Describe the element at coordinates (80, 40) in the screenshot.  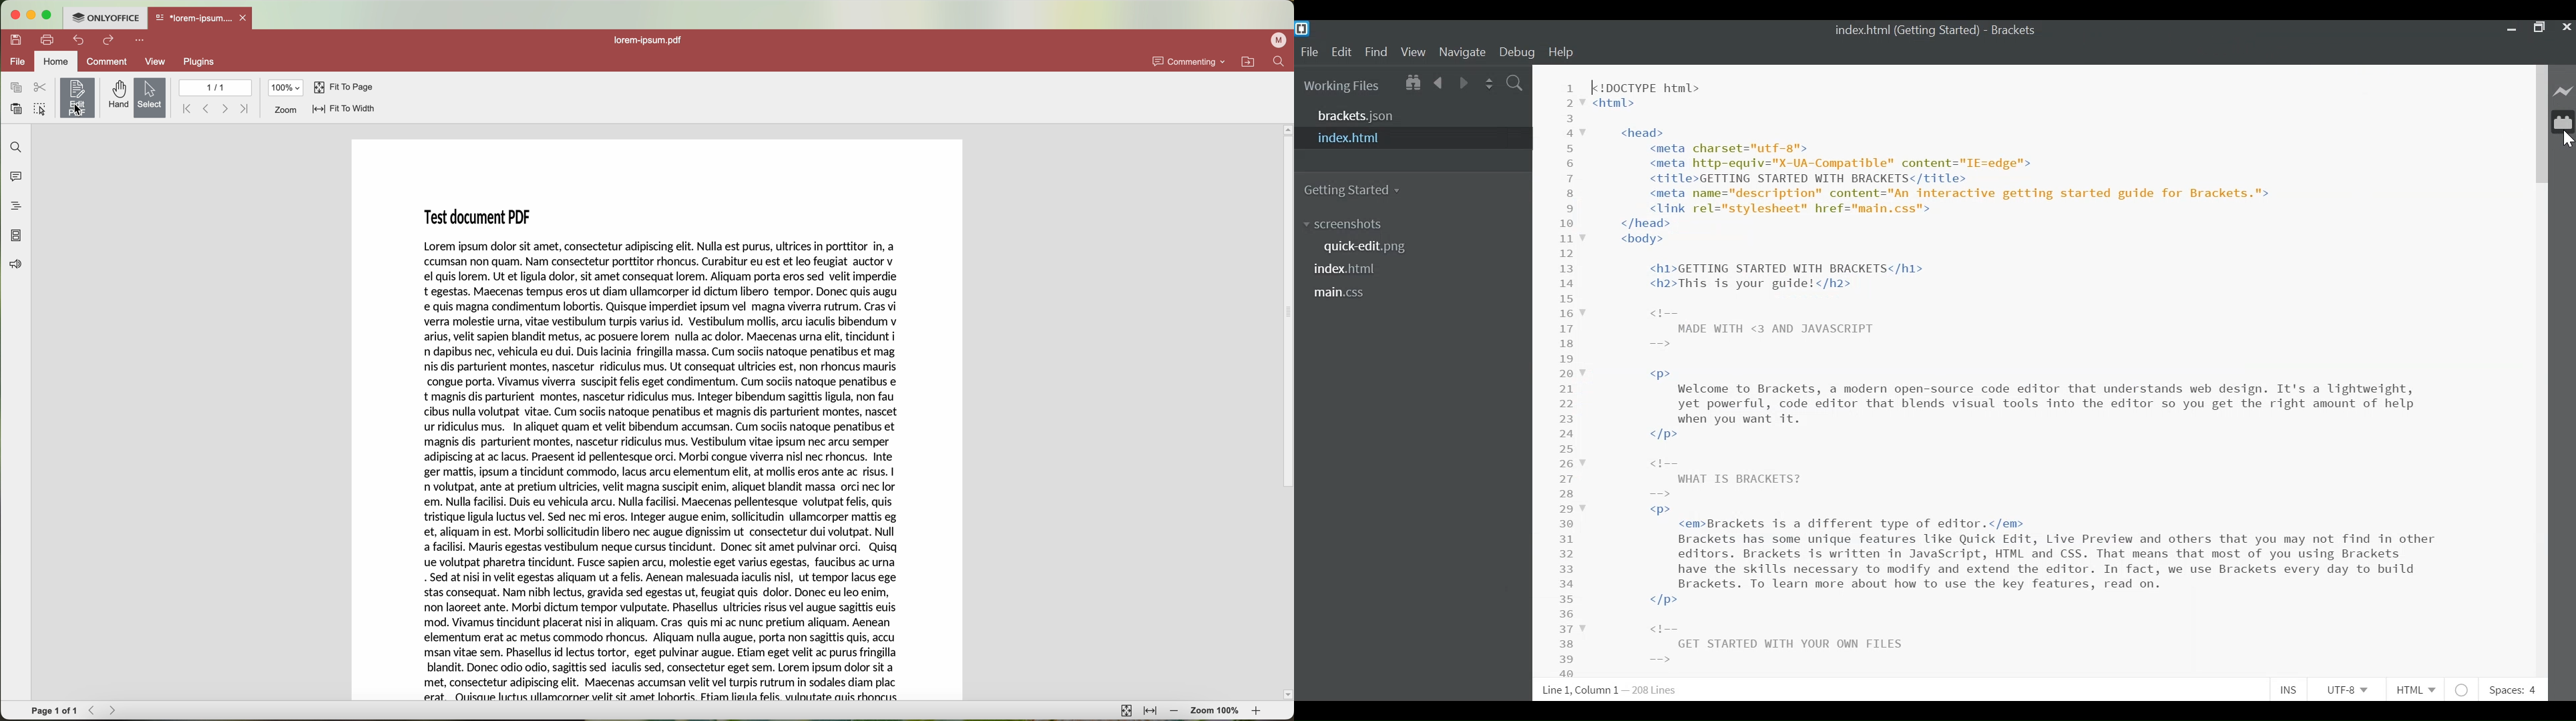
I see `undo` at that location.